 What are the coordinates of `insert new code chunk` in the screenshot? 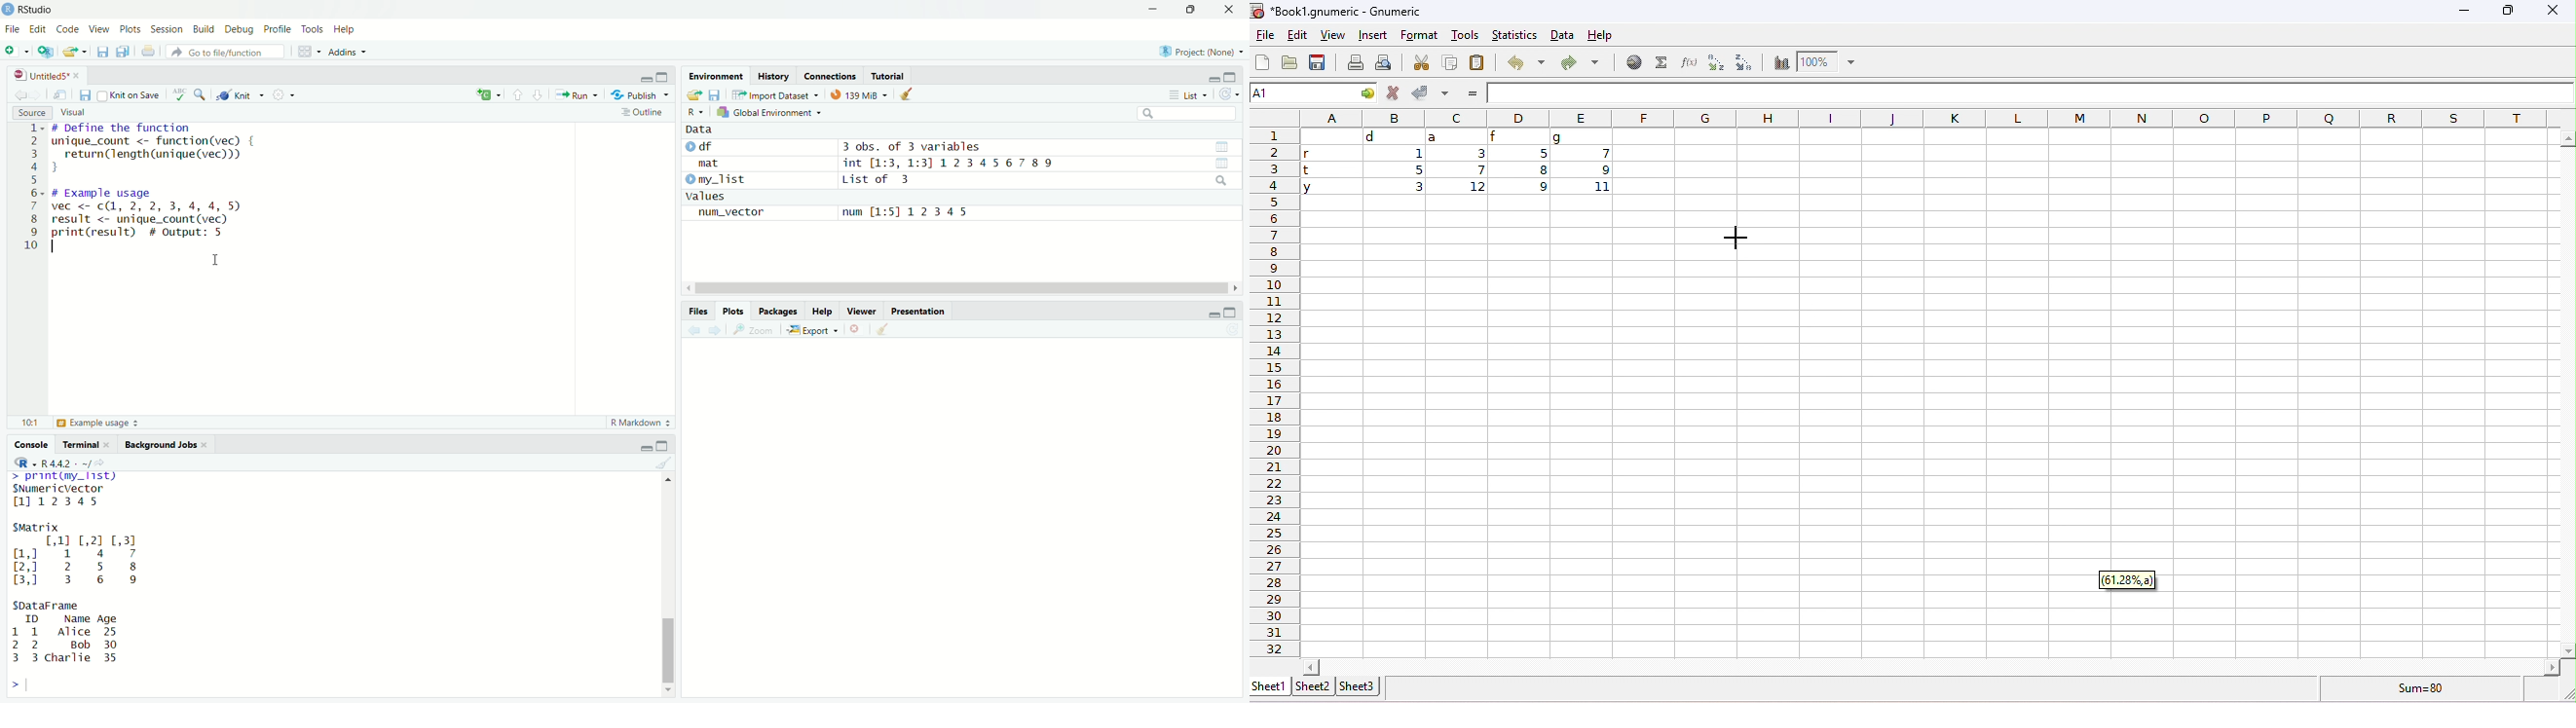 It's located at (487, 95).